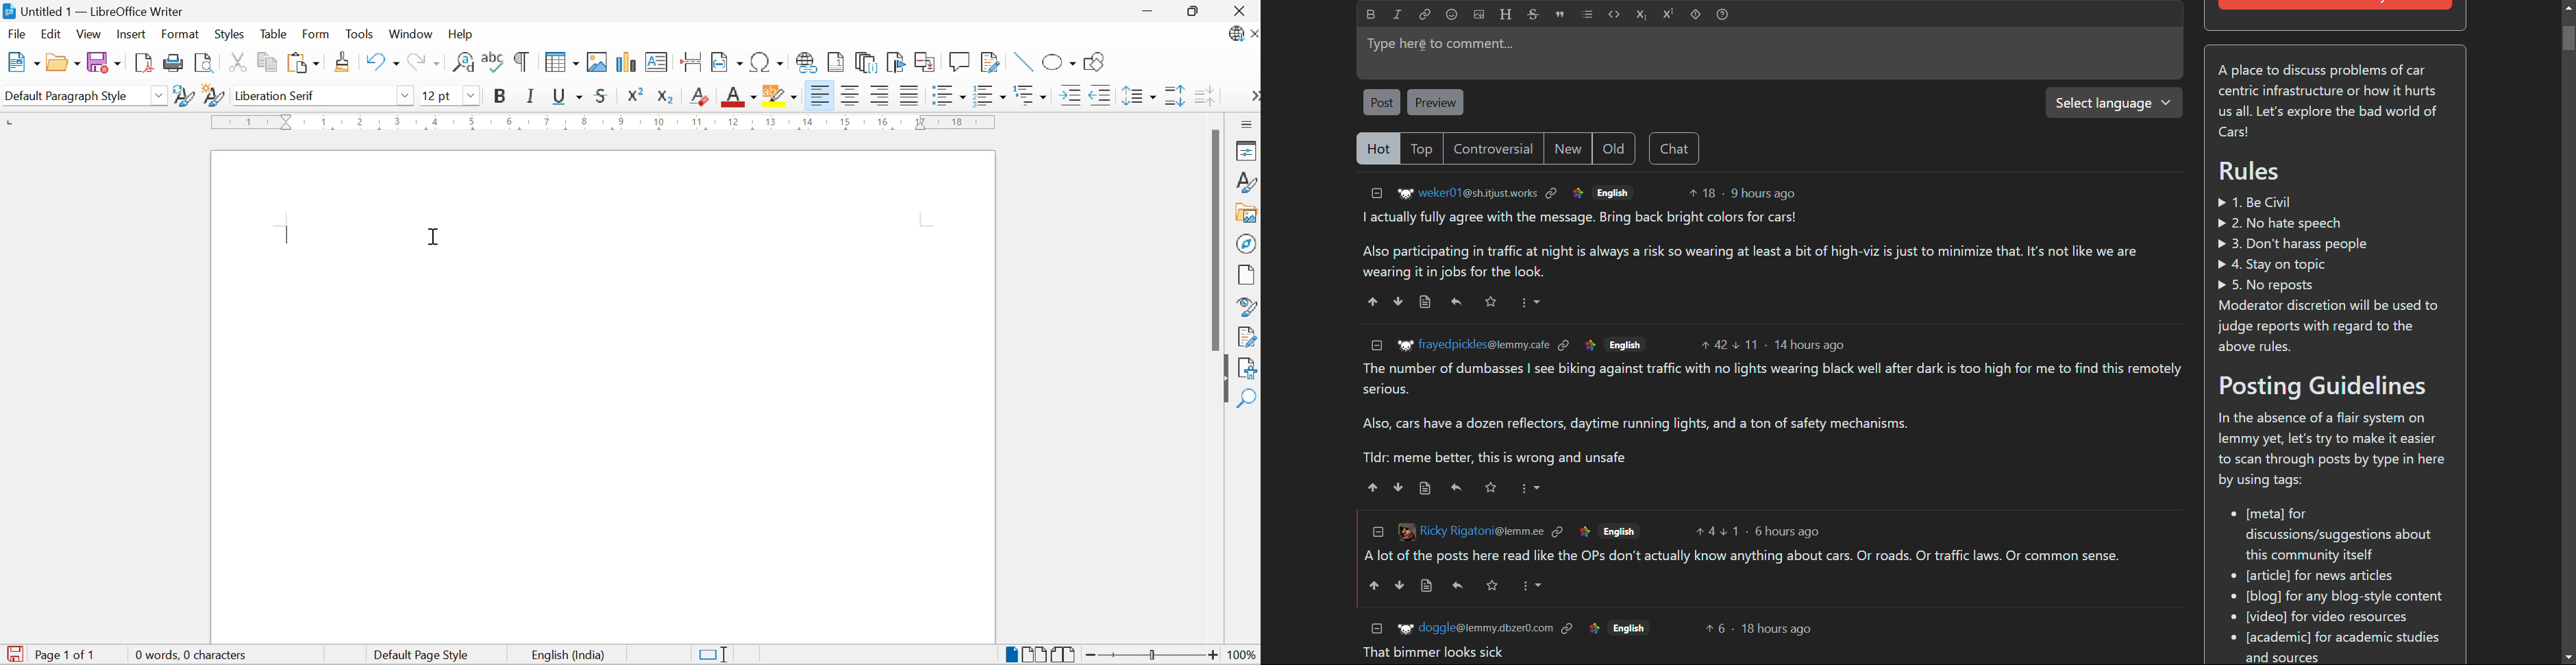 The image size is (2576, 672). What do you see at coordinates (882, 122) in the screenshot?
I see `16` at bounding box center [882, 122].